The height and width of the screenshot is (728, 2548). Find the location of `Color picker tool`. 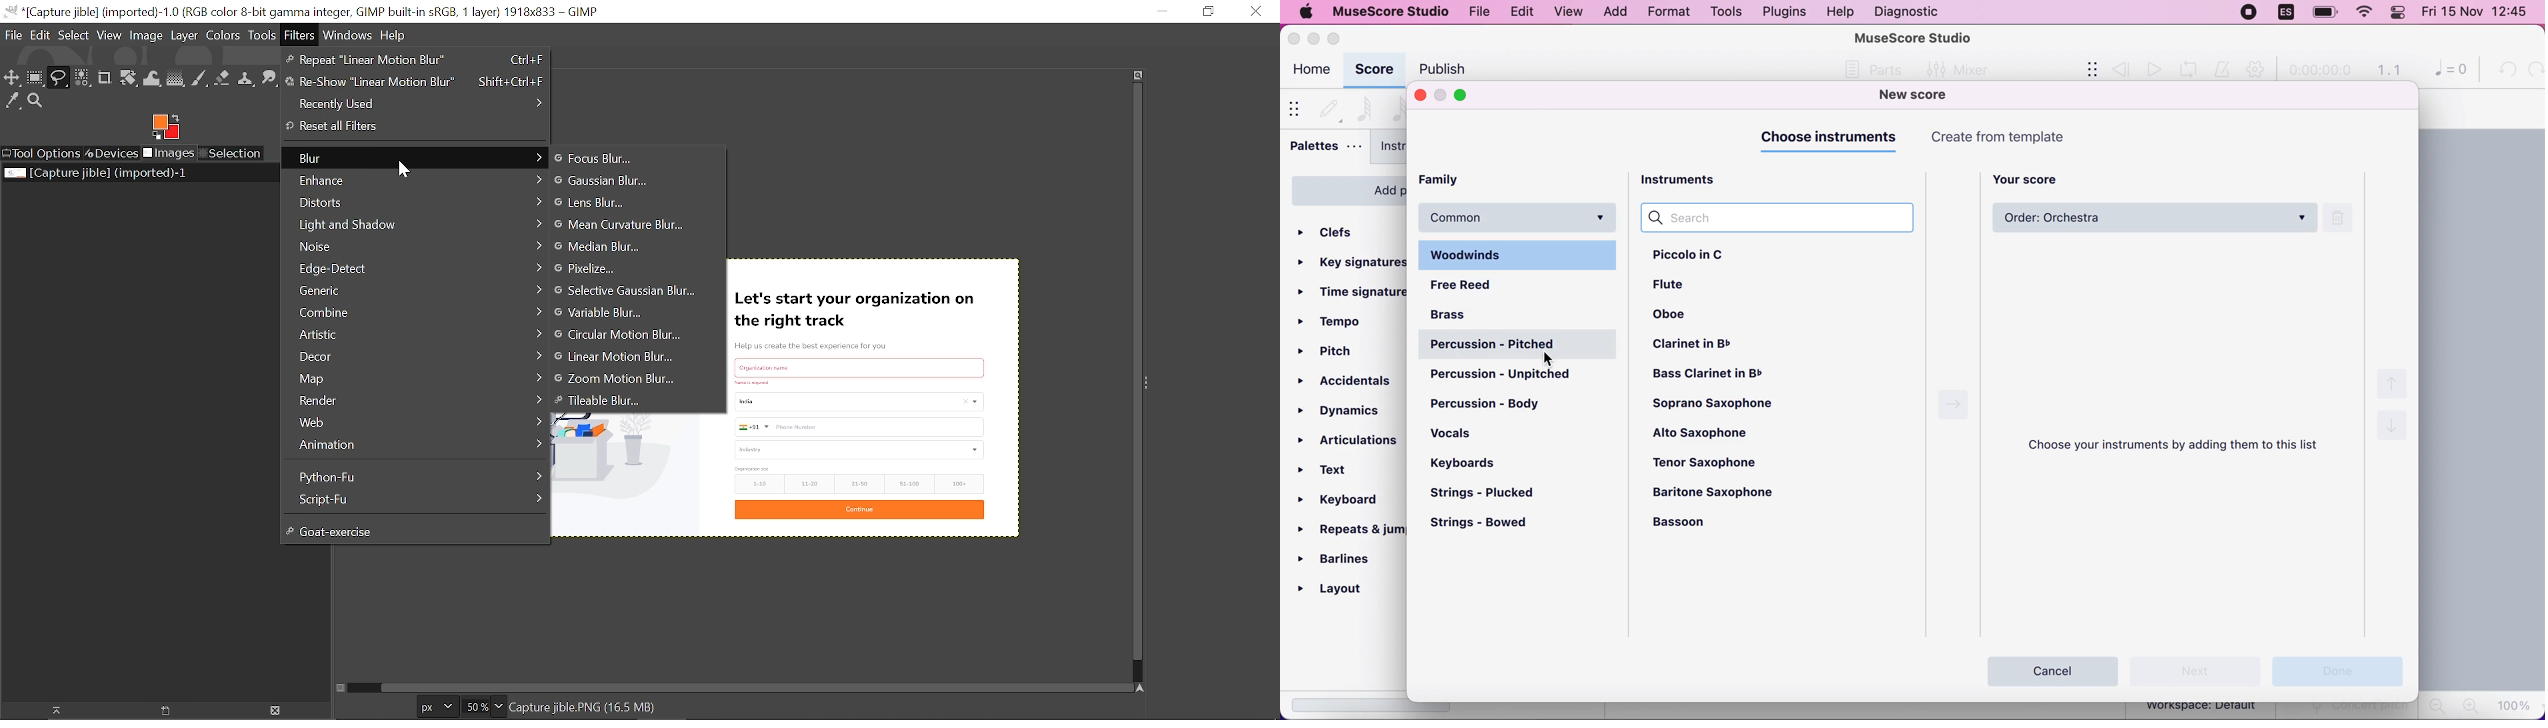

Color picker tool is located at coordinates (13, 102).